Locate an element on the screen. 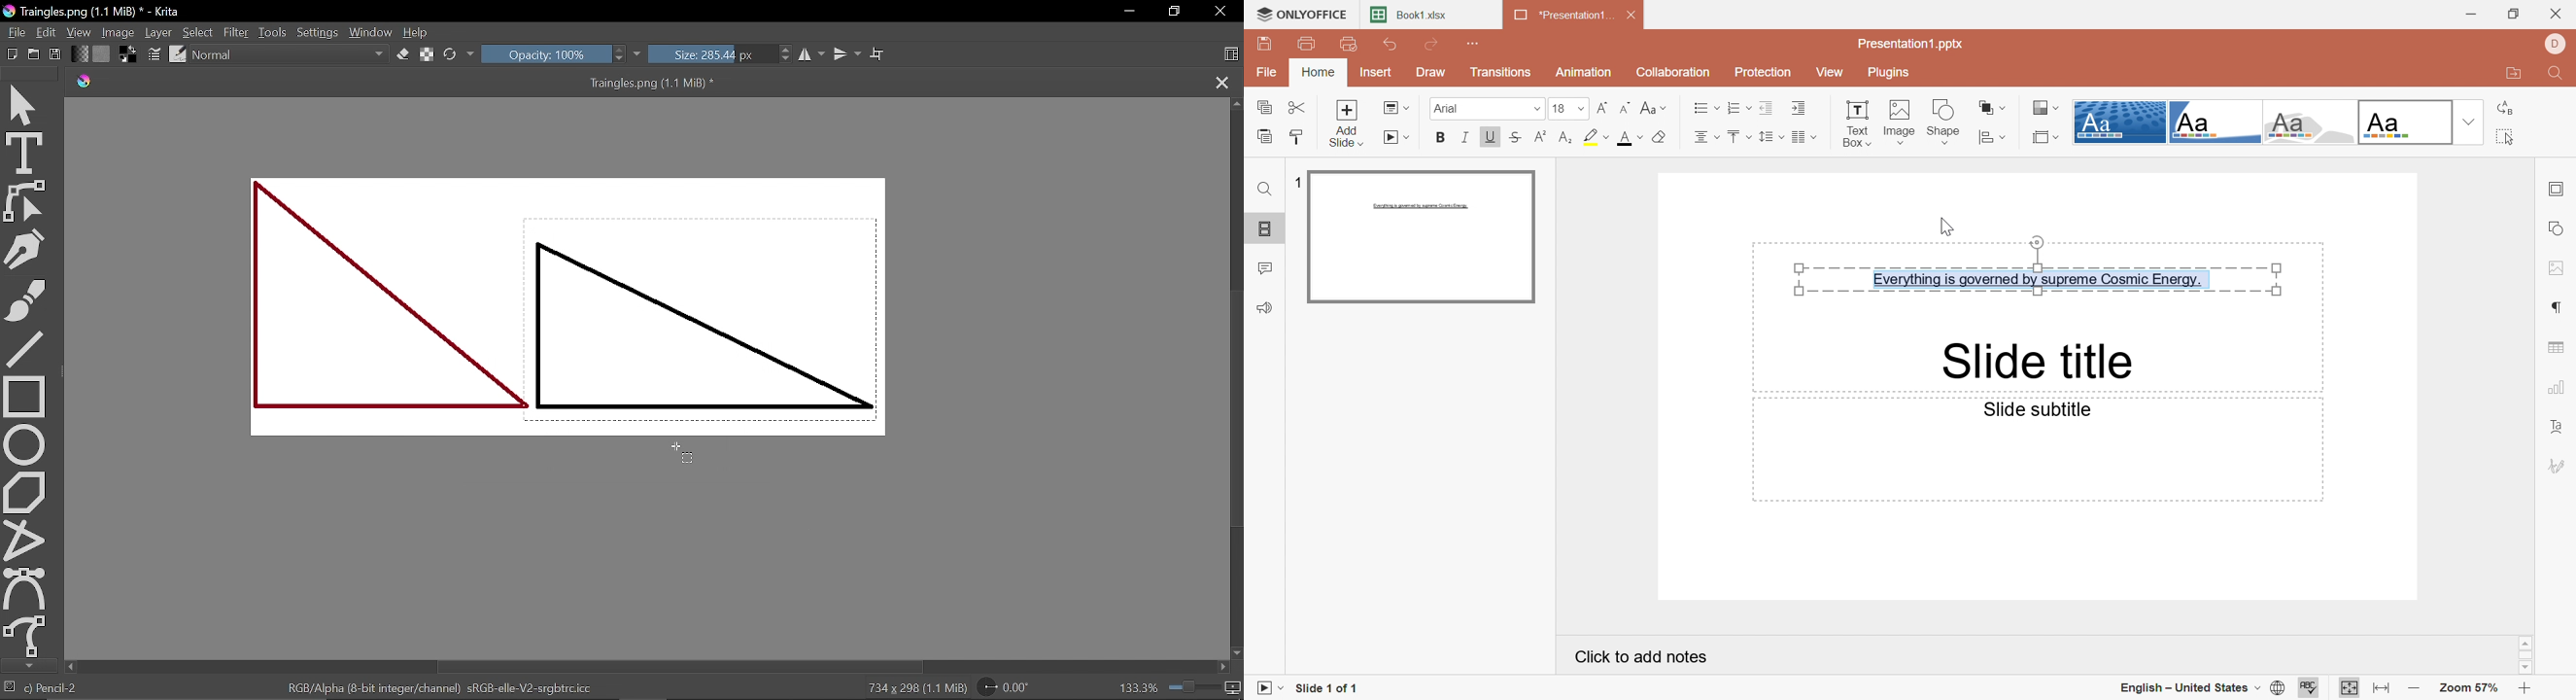  Start slideshow is located at coordinates (1268, 690).